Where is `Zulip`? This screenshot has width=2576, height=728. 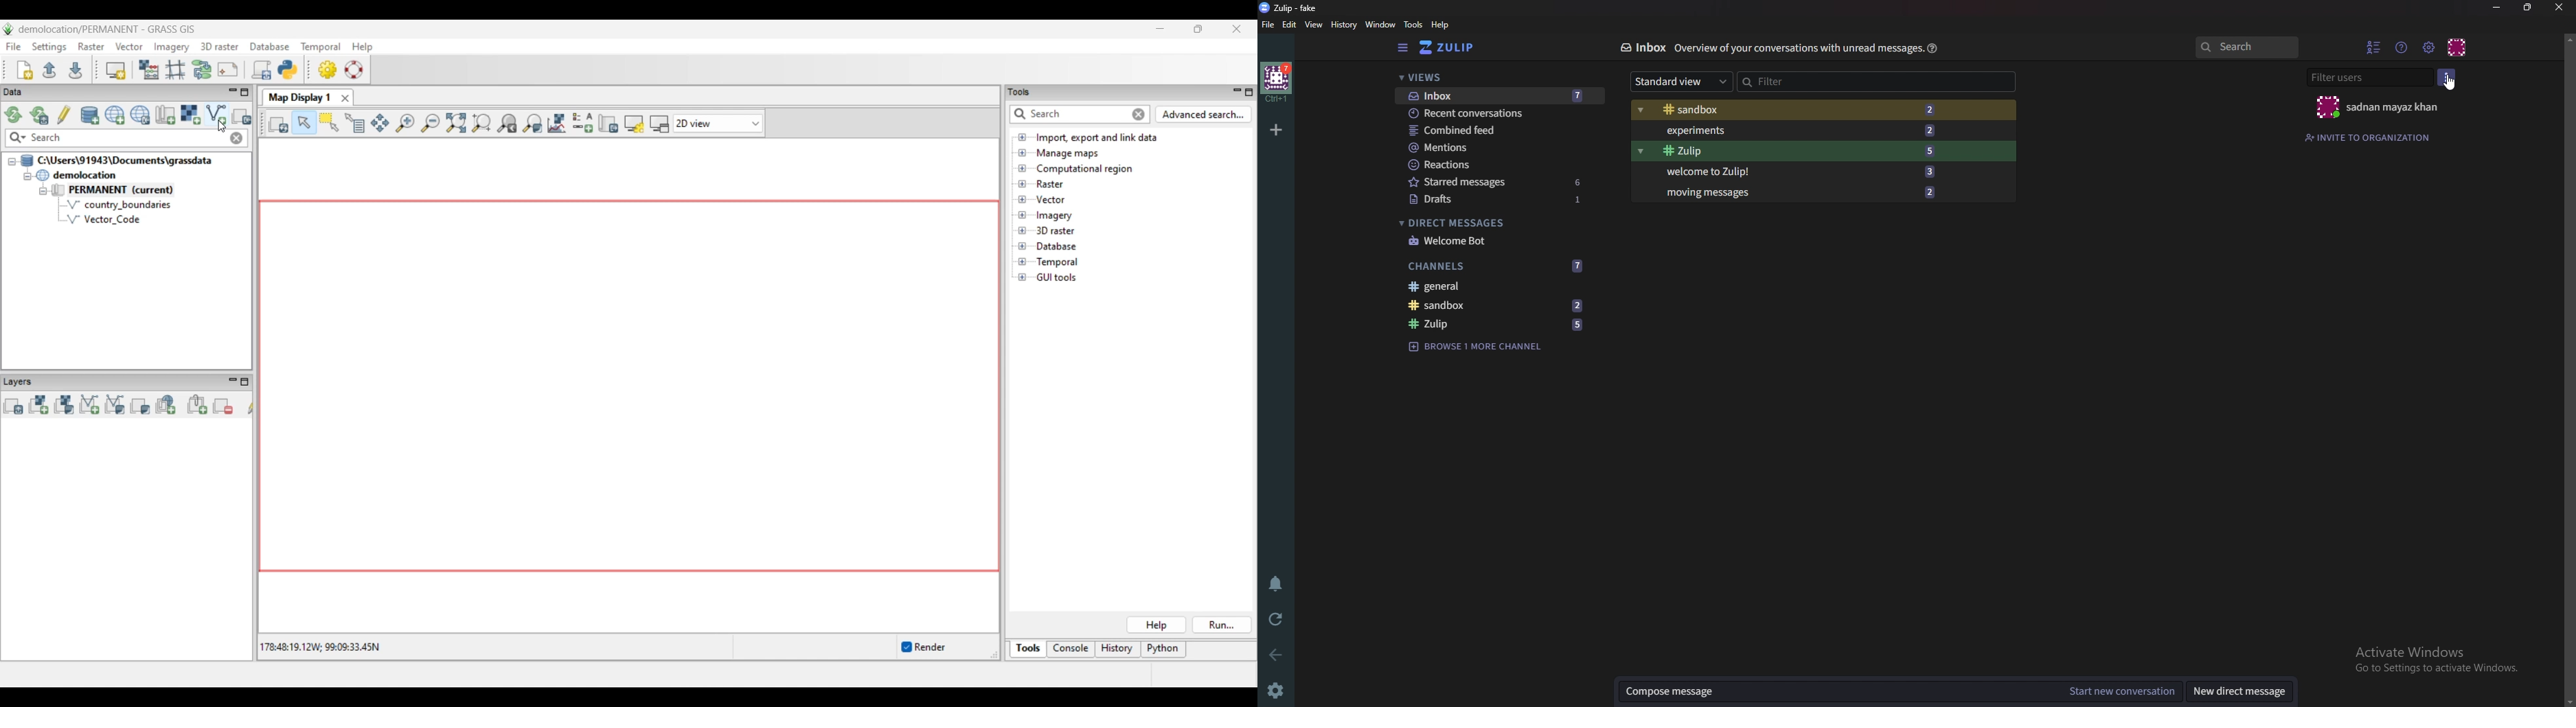
Zulip is located at coordinates (1496, 325).